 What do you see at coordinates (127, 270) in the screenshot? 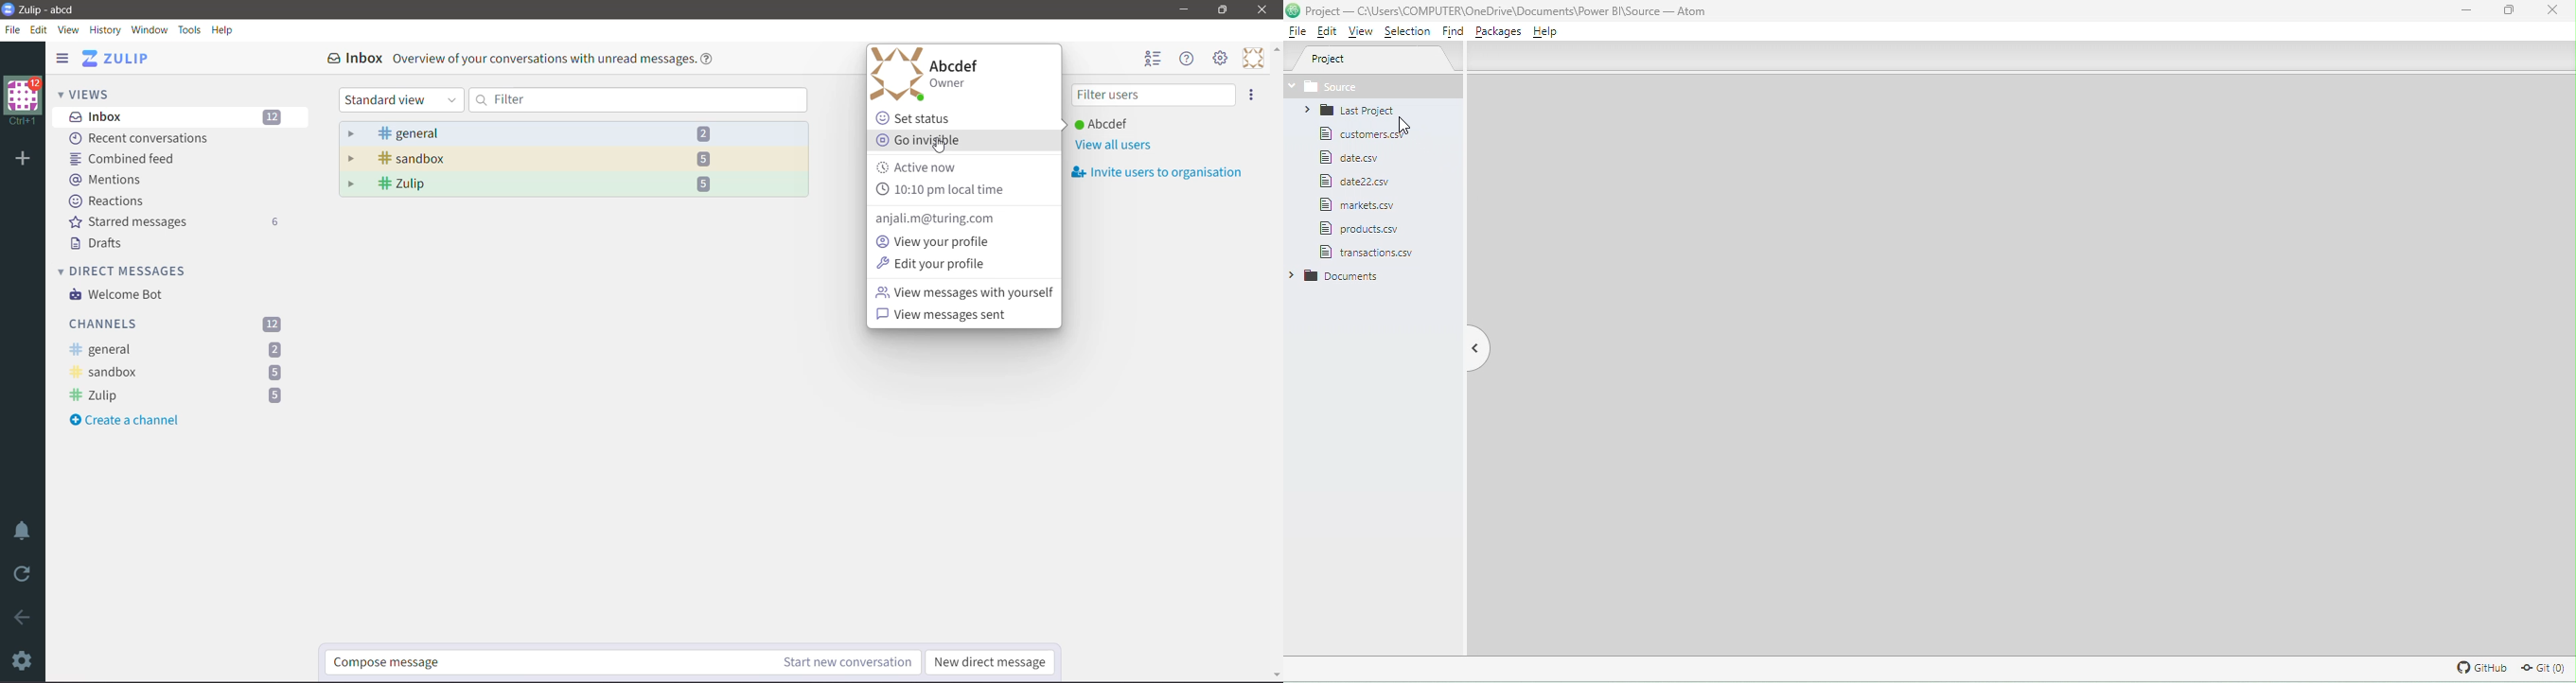
I see `Direct Messages` at bounding box center [127, 270].